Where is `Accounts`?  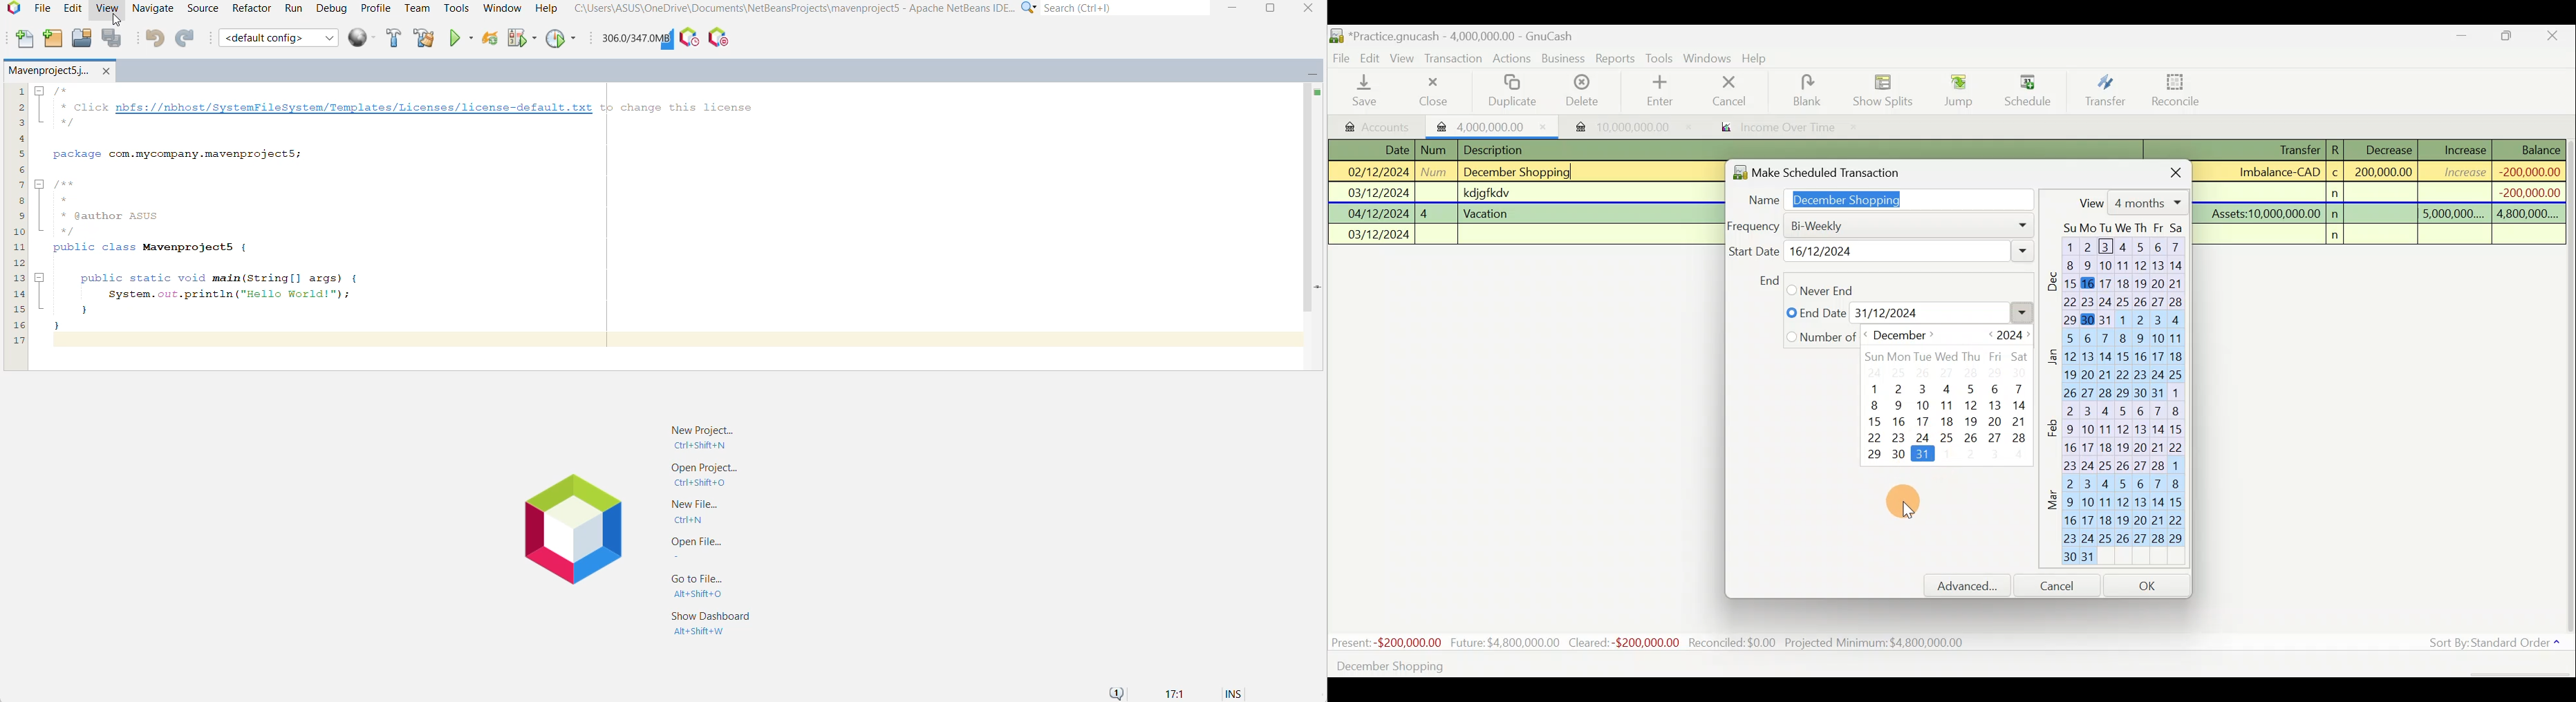 Accounts is located at coordinates (1379, 125).